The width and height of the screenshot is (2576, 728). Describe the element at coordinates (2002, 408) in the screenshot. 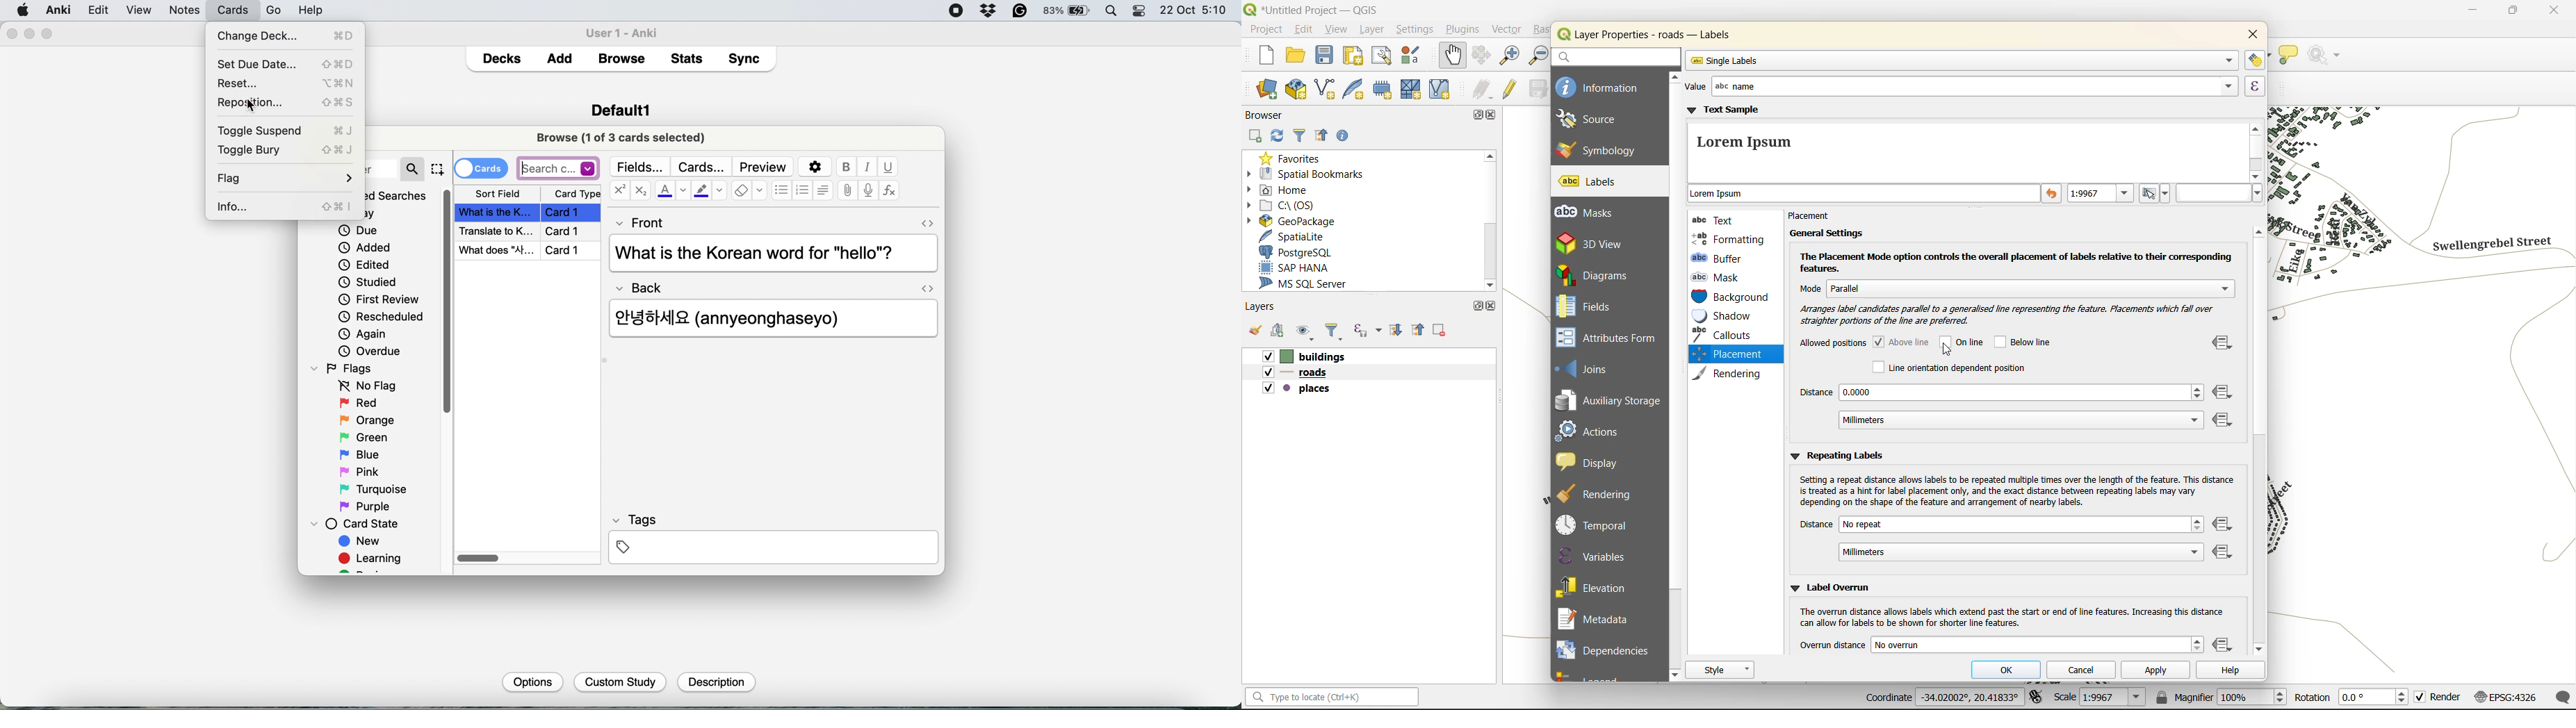

I see `distance` at that location.